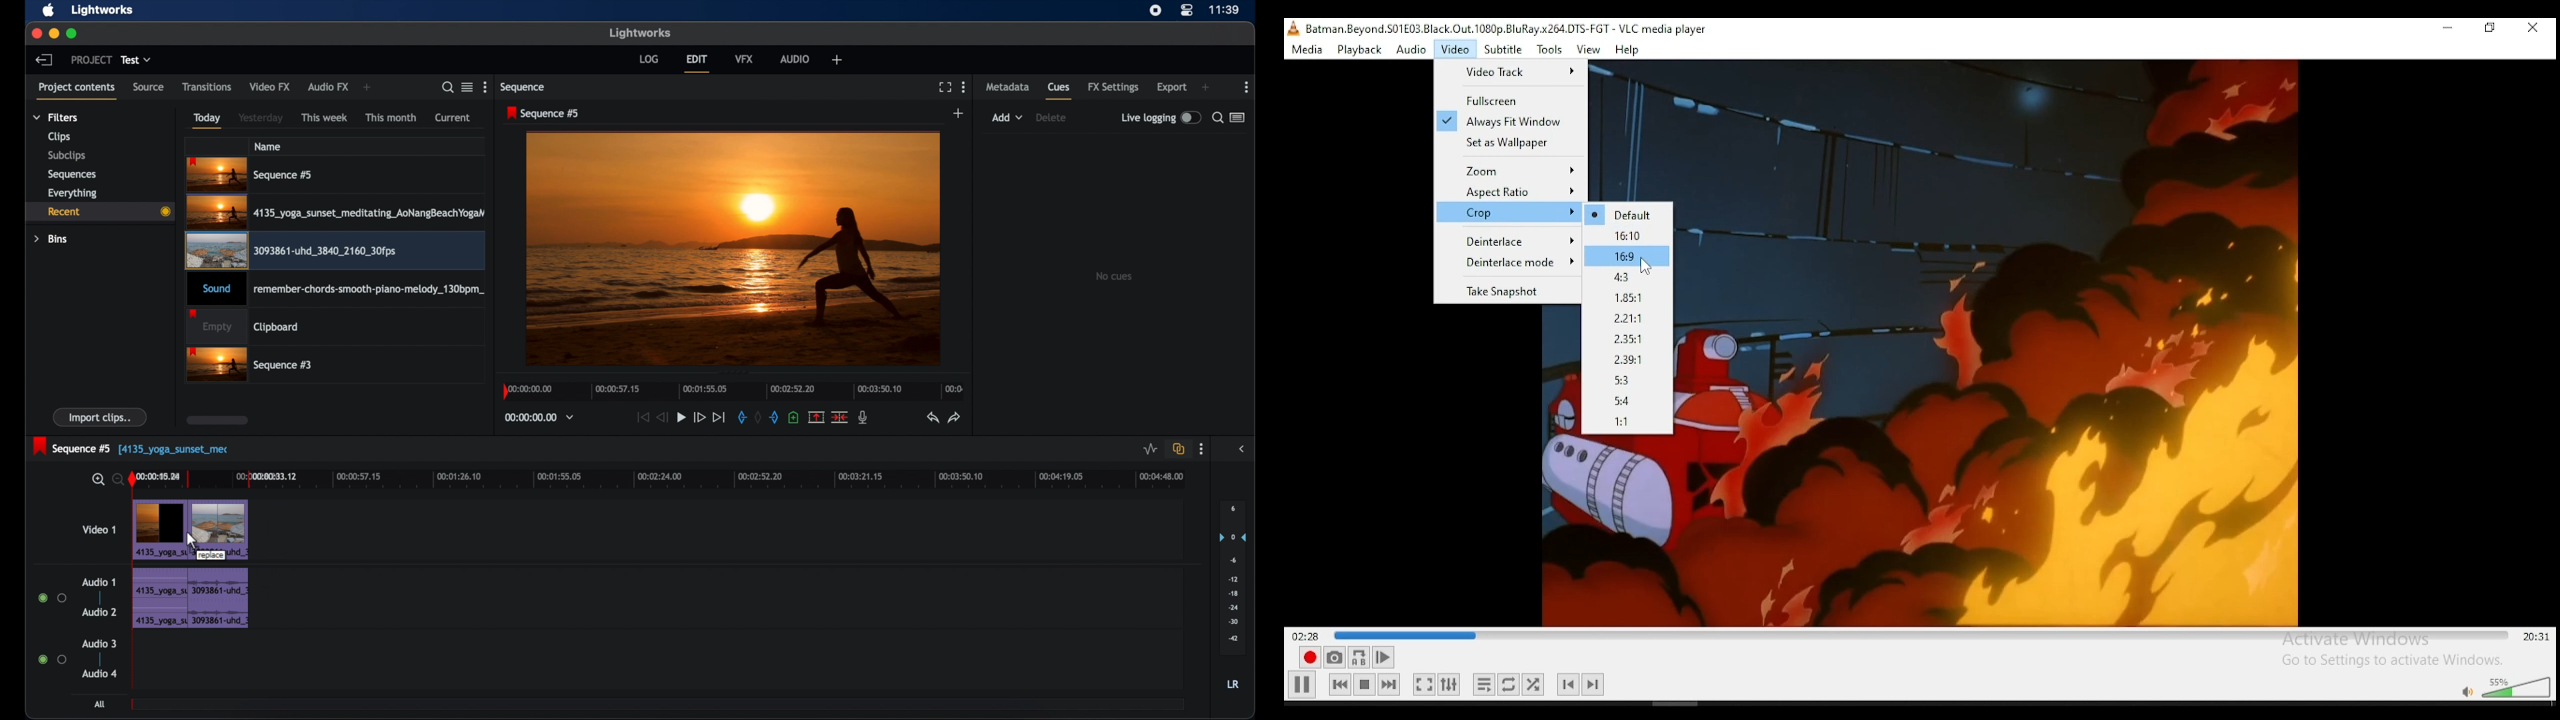 Image resolution: width=2576 pixels, height=728 pixels. What do you see at coordinates (1550, 51) in the screenshot?
I see `tools` at bounding box center [1550, 51].